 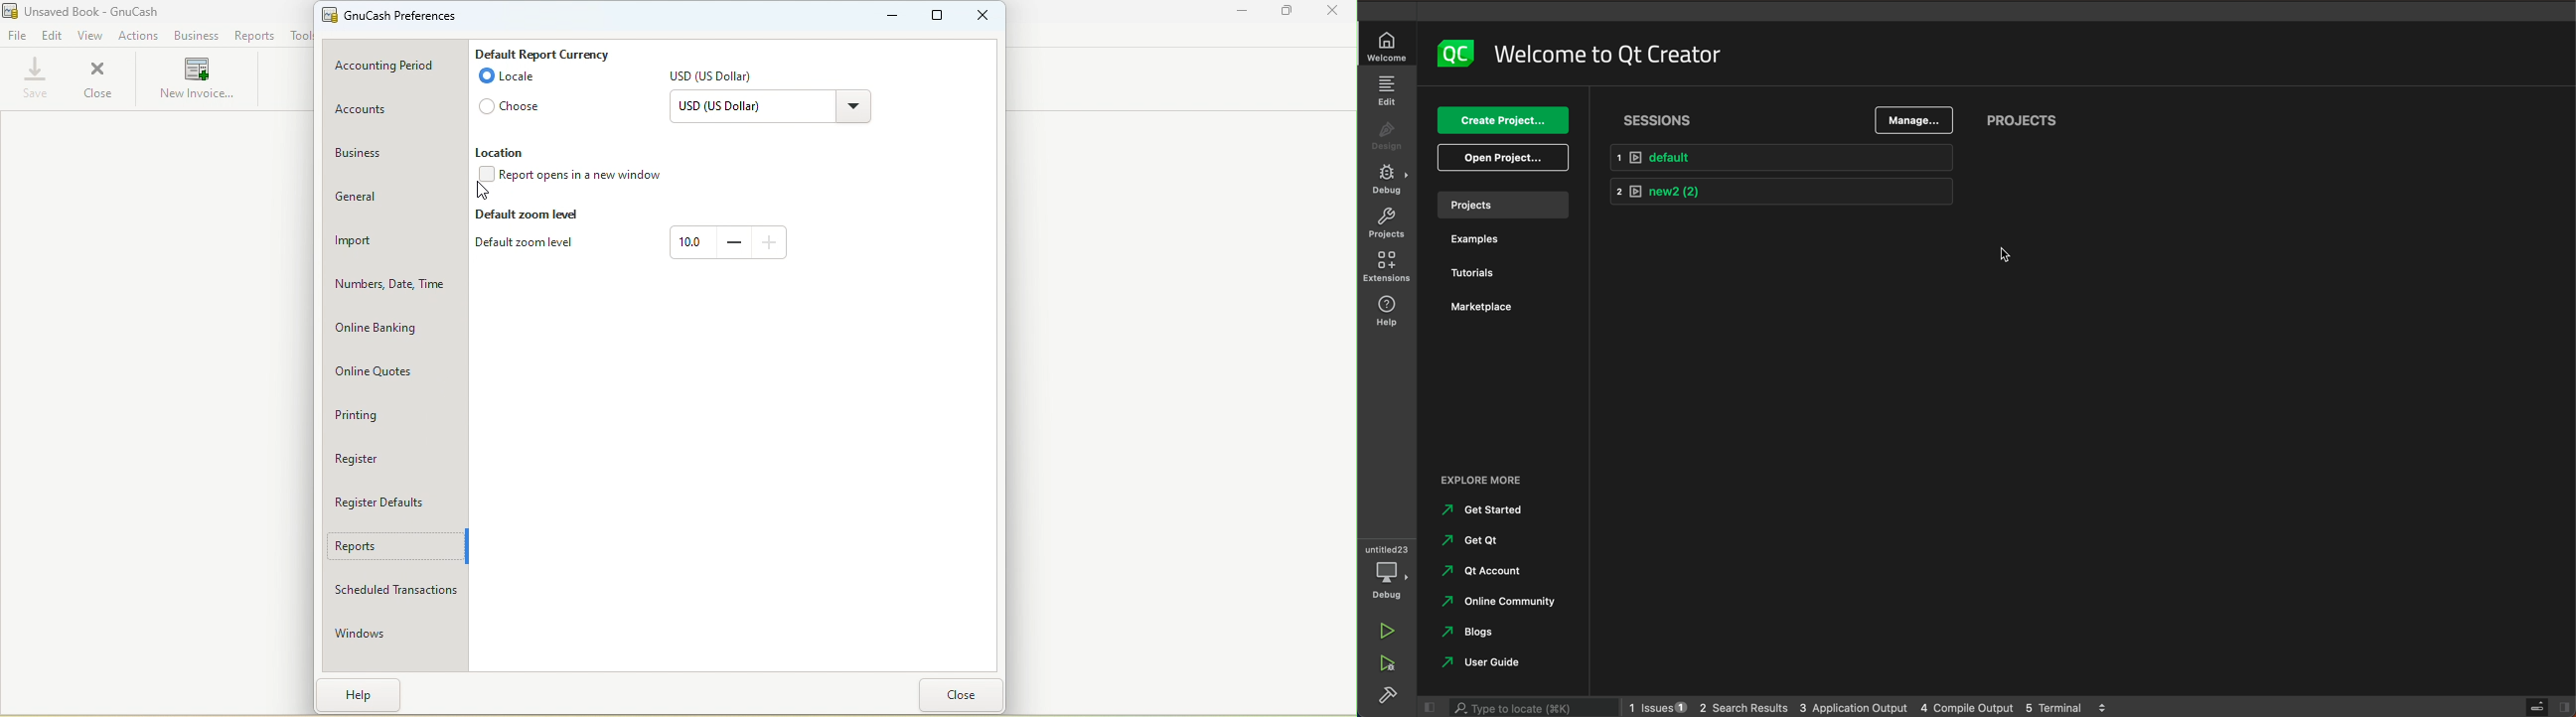 What do you see at coordinates (97, 79) in the screenshot?
I see `Close` at bounding box center [97, 79].